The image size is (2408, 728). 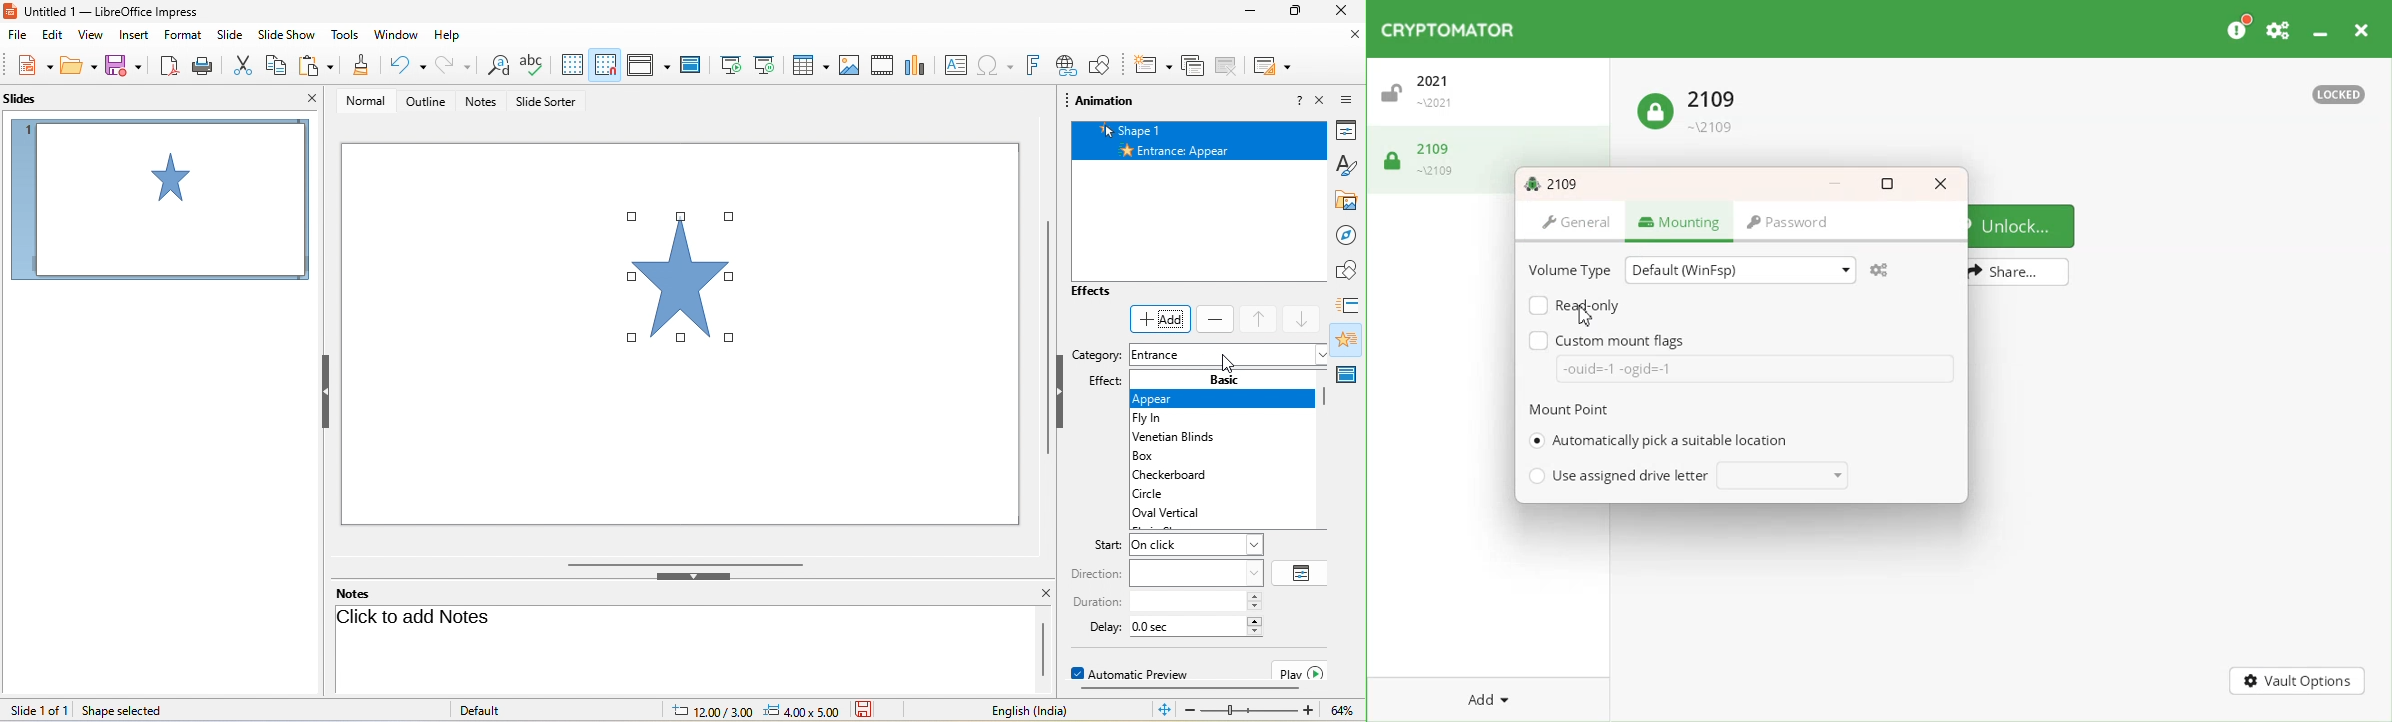 What do you see at coordinates (52, 36) in the screenshot?
I see `edit` at bounding box center [52, 36].